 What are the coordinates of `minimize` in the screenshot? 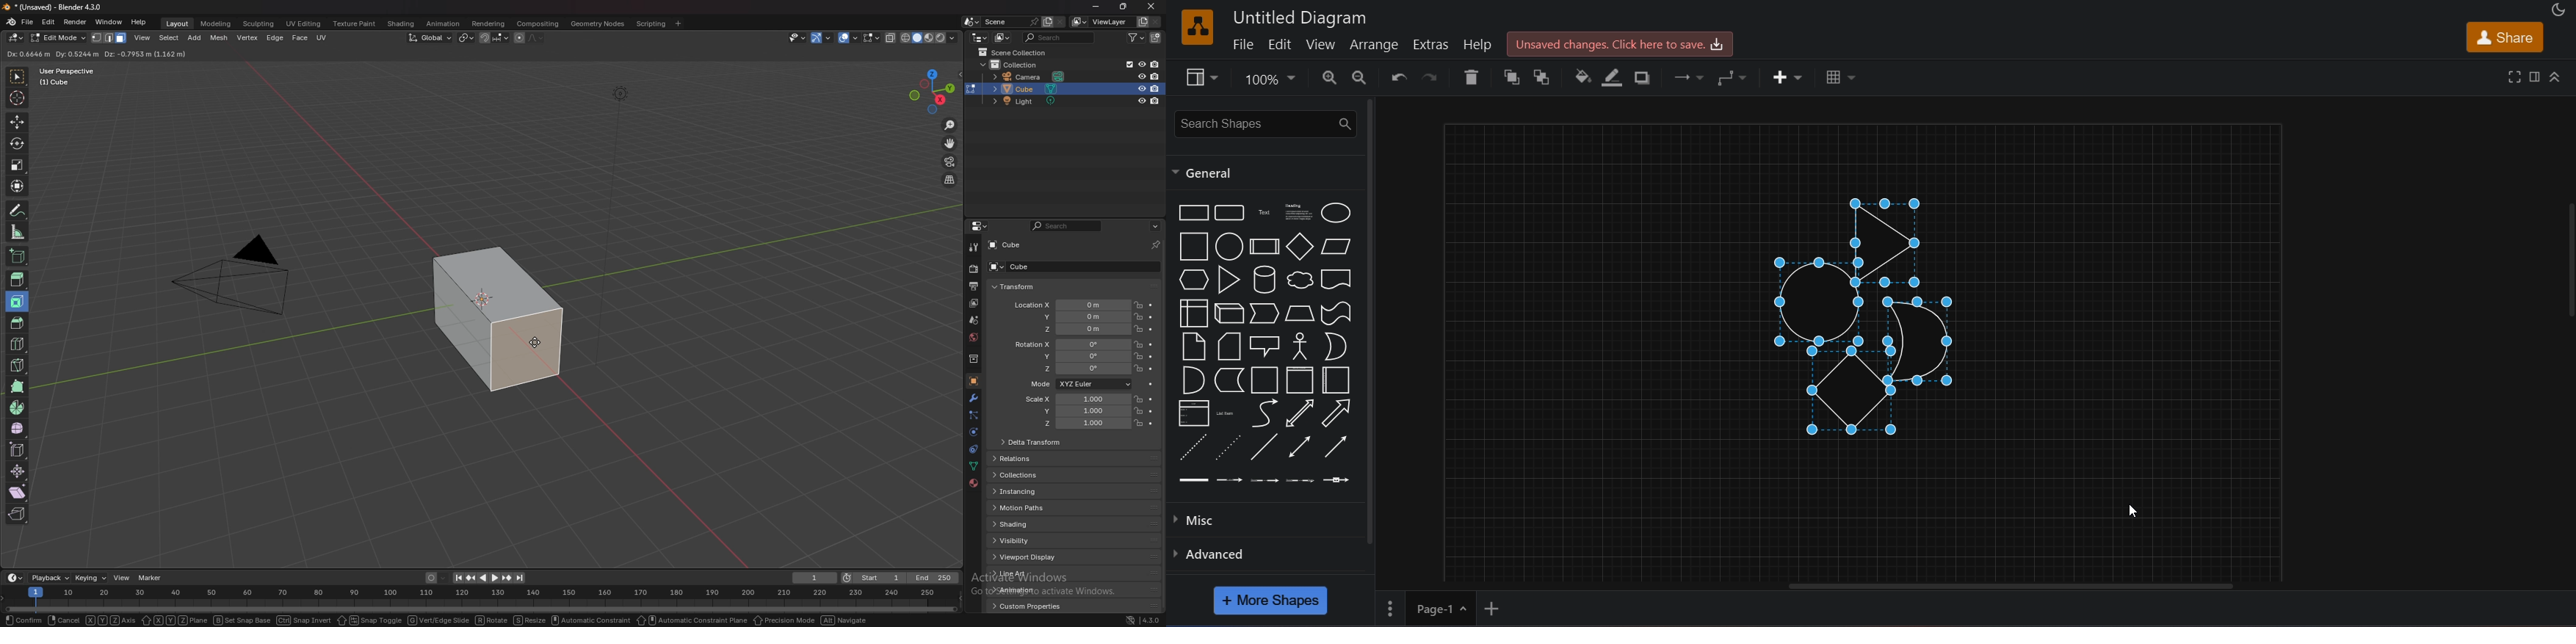 It's located at (1097, 7).